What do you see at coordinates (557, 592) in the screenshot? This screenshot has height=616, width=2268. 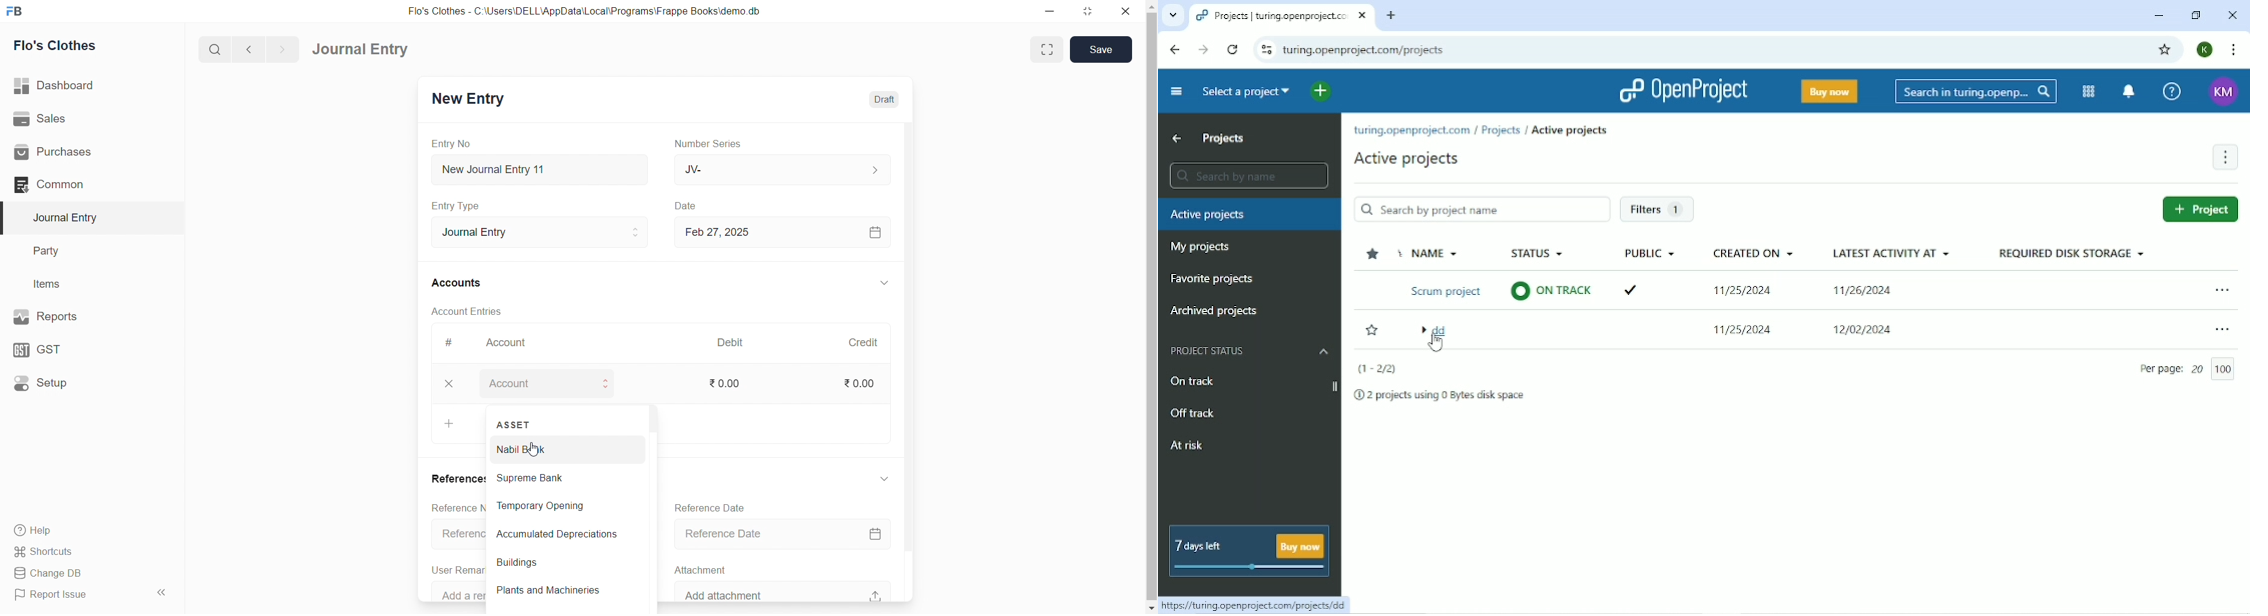 I see `Plants and Machineries` at bounding box center [557, 592].